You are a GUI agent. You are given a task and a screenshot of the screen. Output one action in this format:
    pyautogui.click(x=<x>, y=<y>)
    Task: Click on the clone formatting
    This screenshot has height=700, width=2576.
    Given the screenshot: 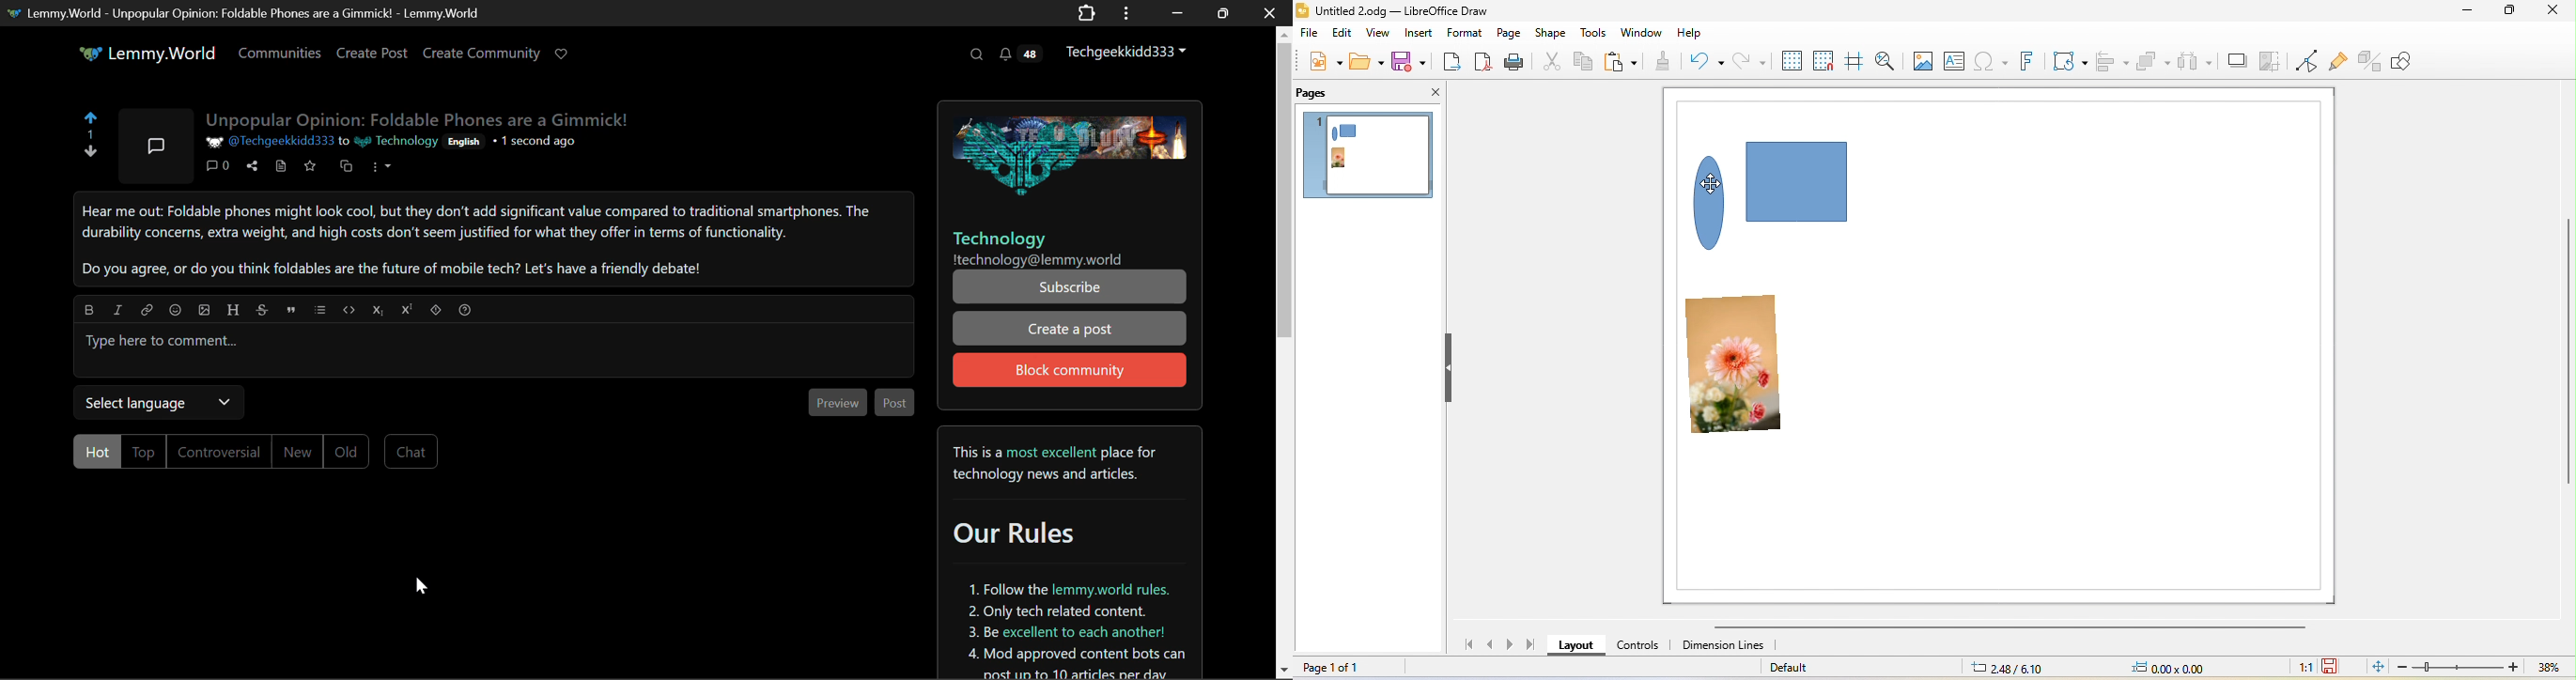 What is the action you would take?
    pyautogui.click(x=1668, y=59)
    